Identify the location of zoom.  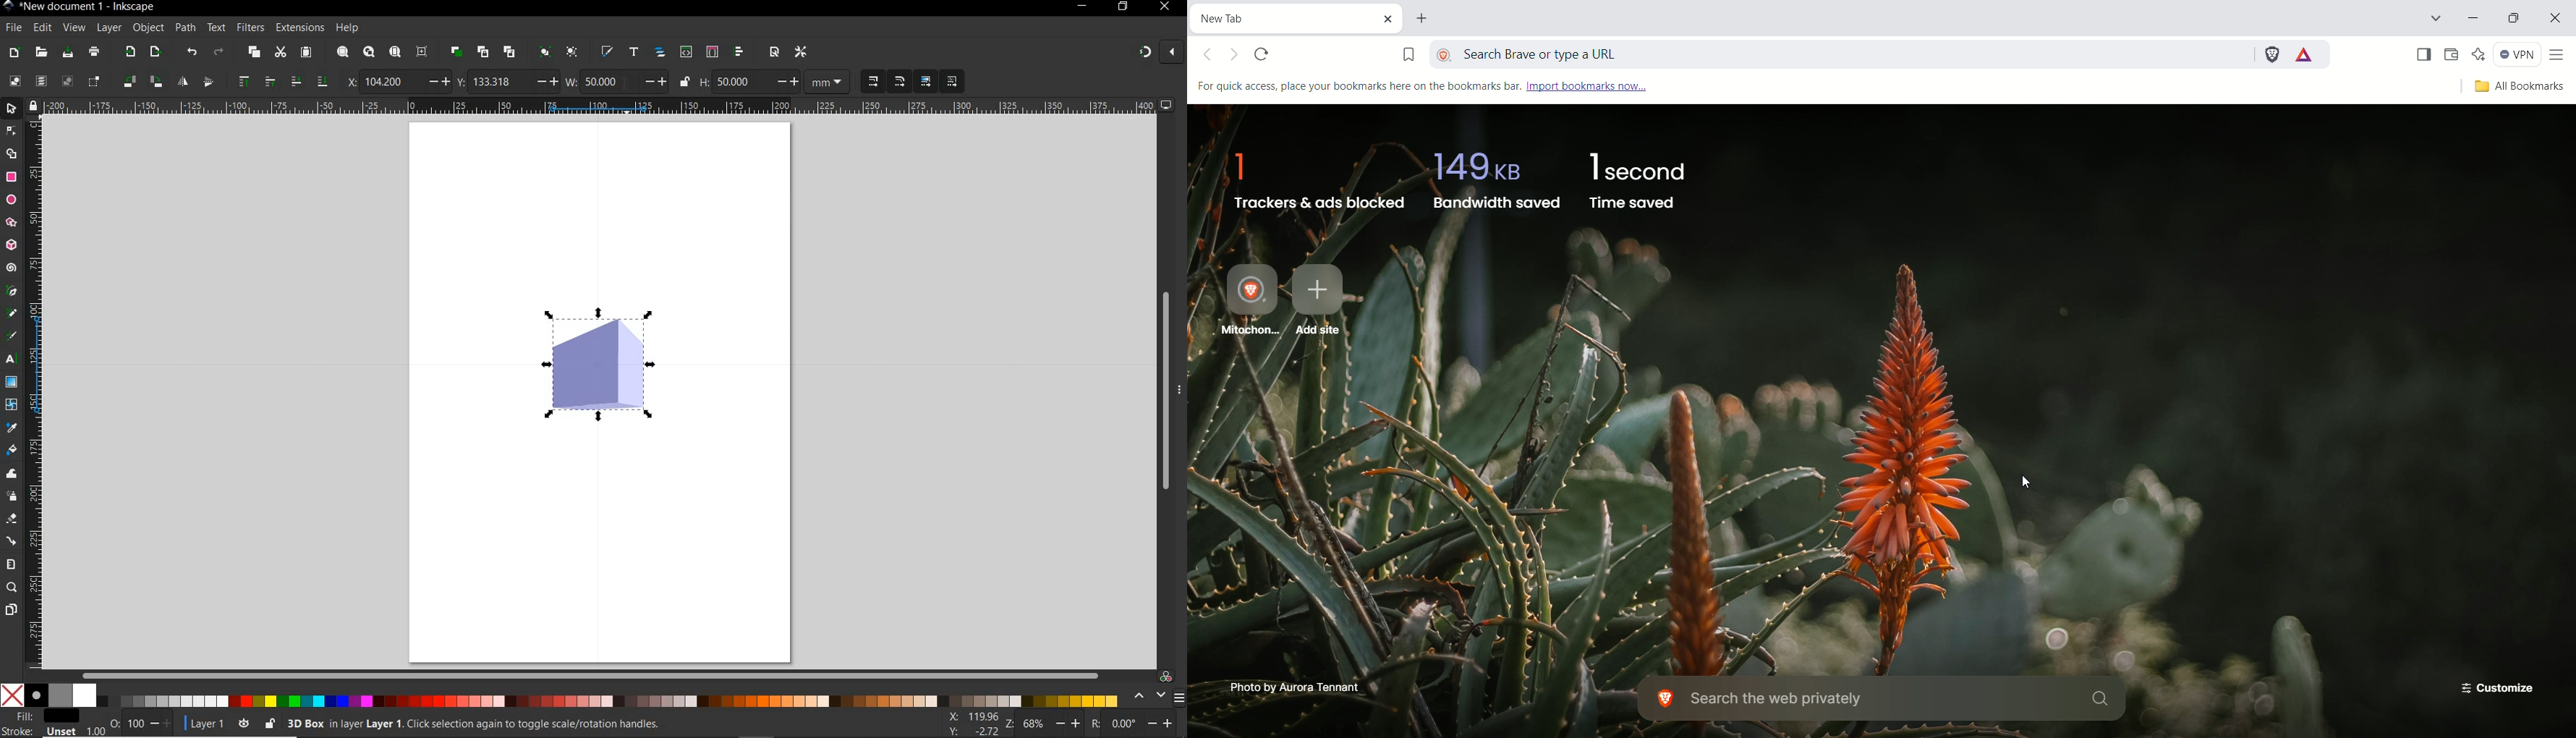
(1009, 725).